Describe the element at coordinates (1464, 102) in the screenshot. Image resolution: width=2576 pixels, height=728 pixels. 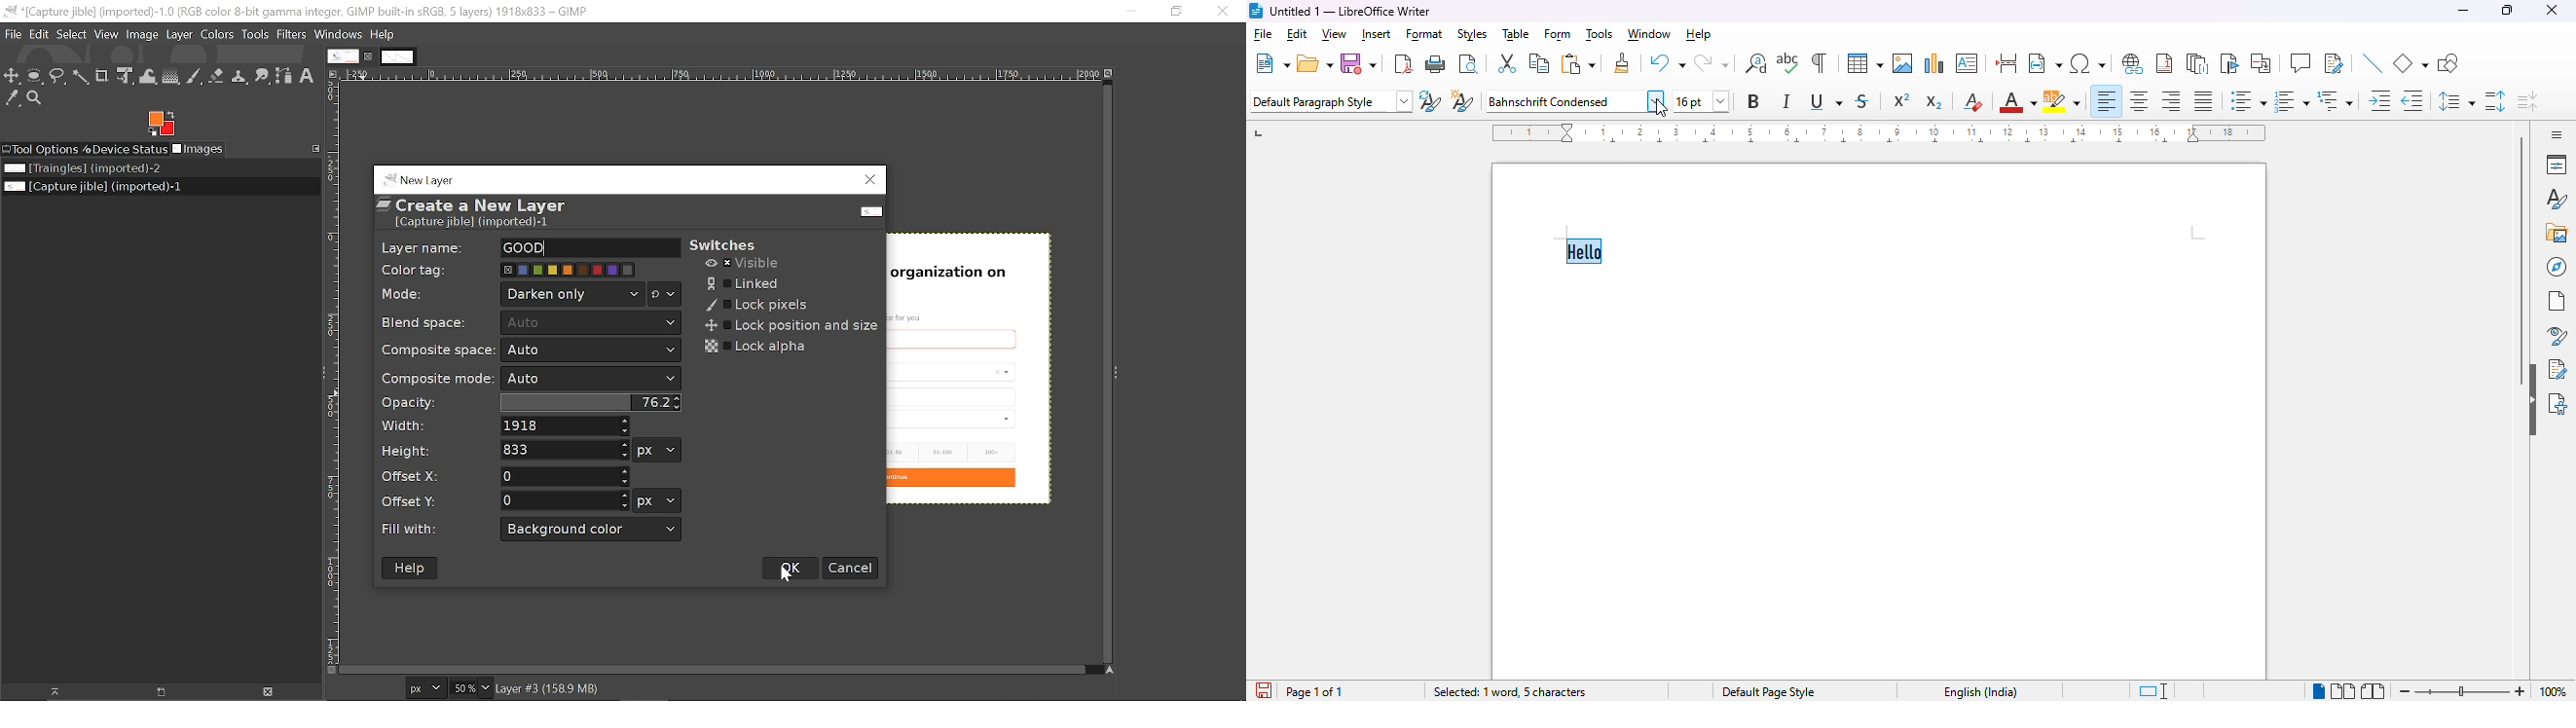
I see `new style from selection` at that location.